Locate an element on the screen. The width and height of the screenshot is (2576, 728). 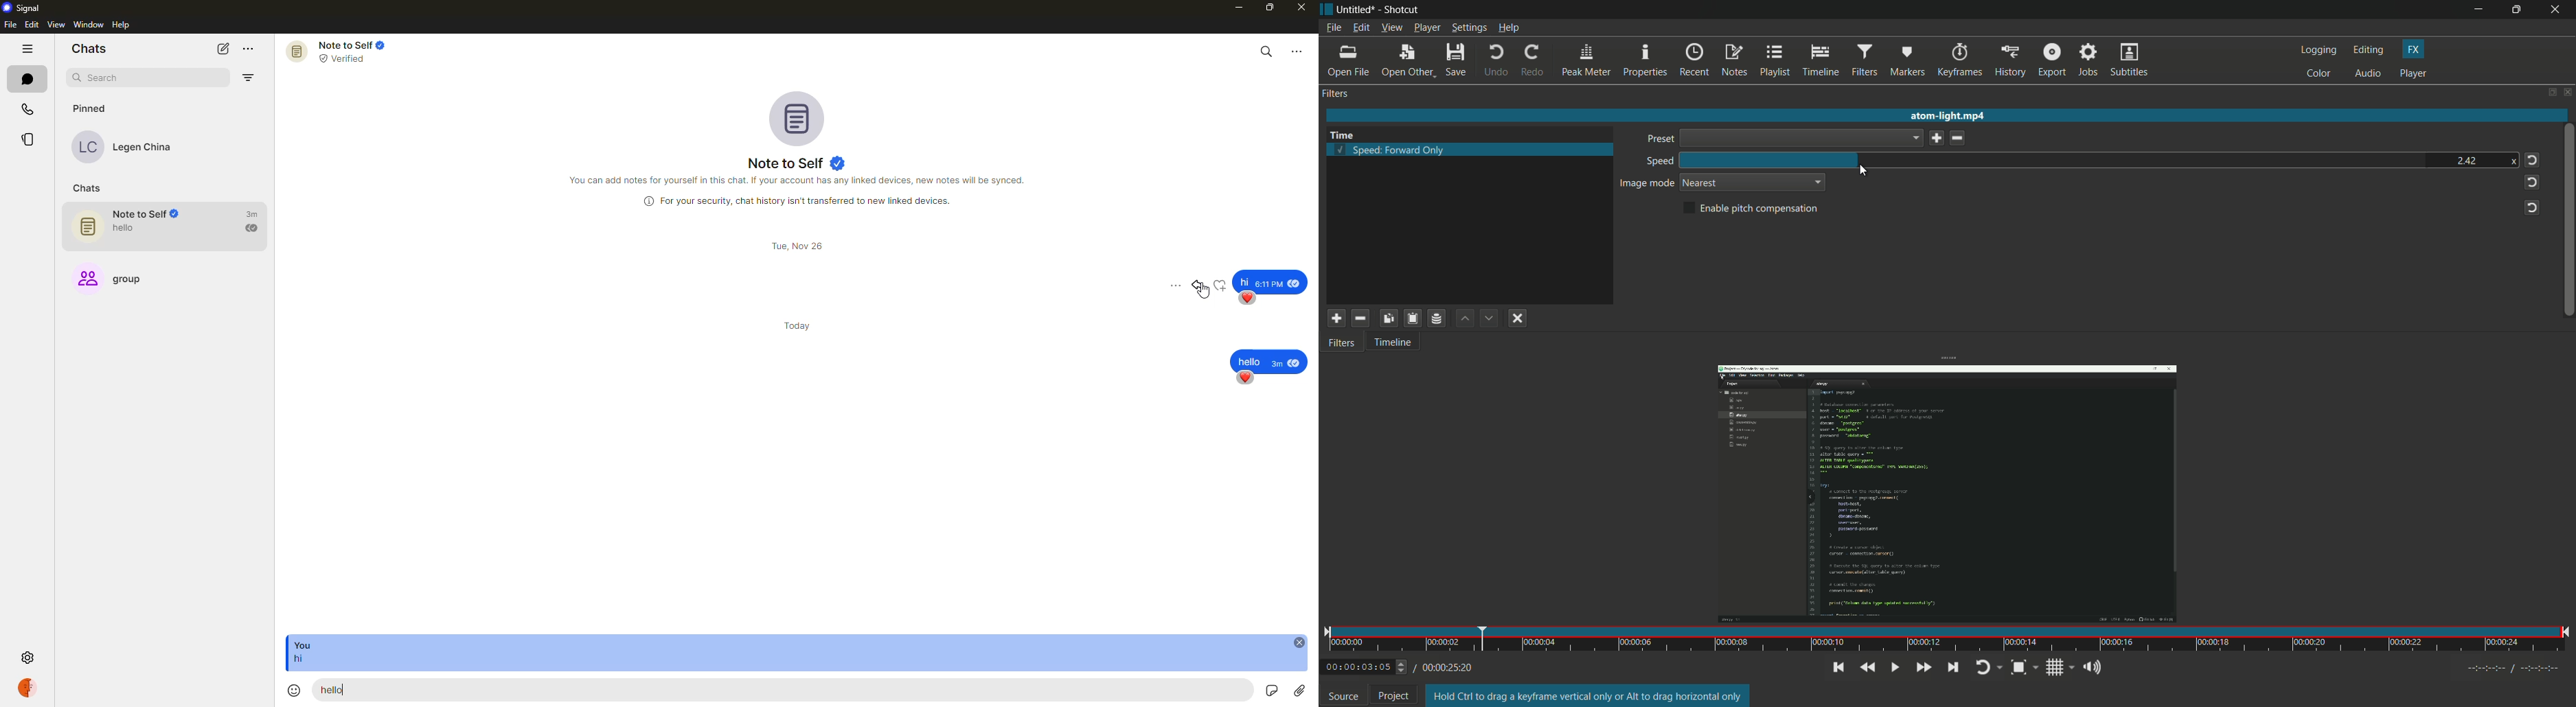
info is located at coordinates (801, 181).